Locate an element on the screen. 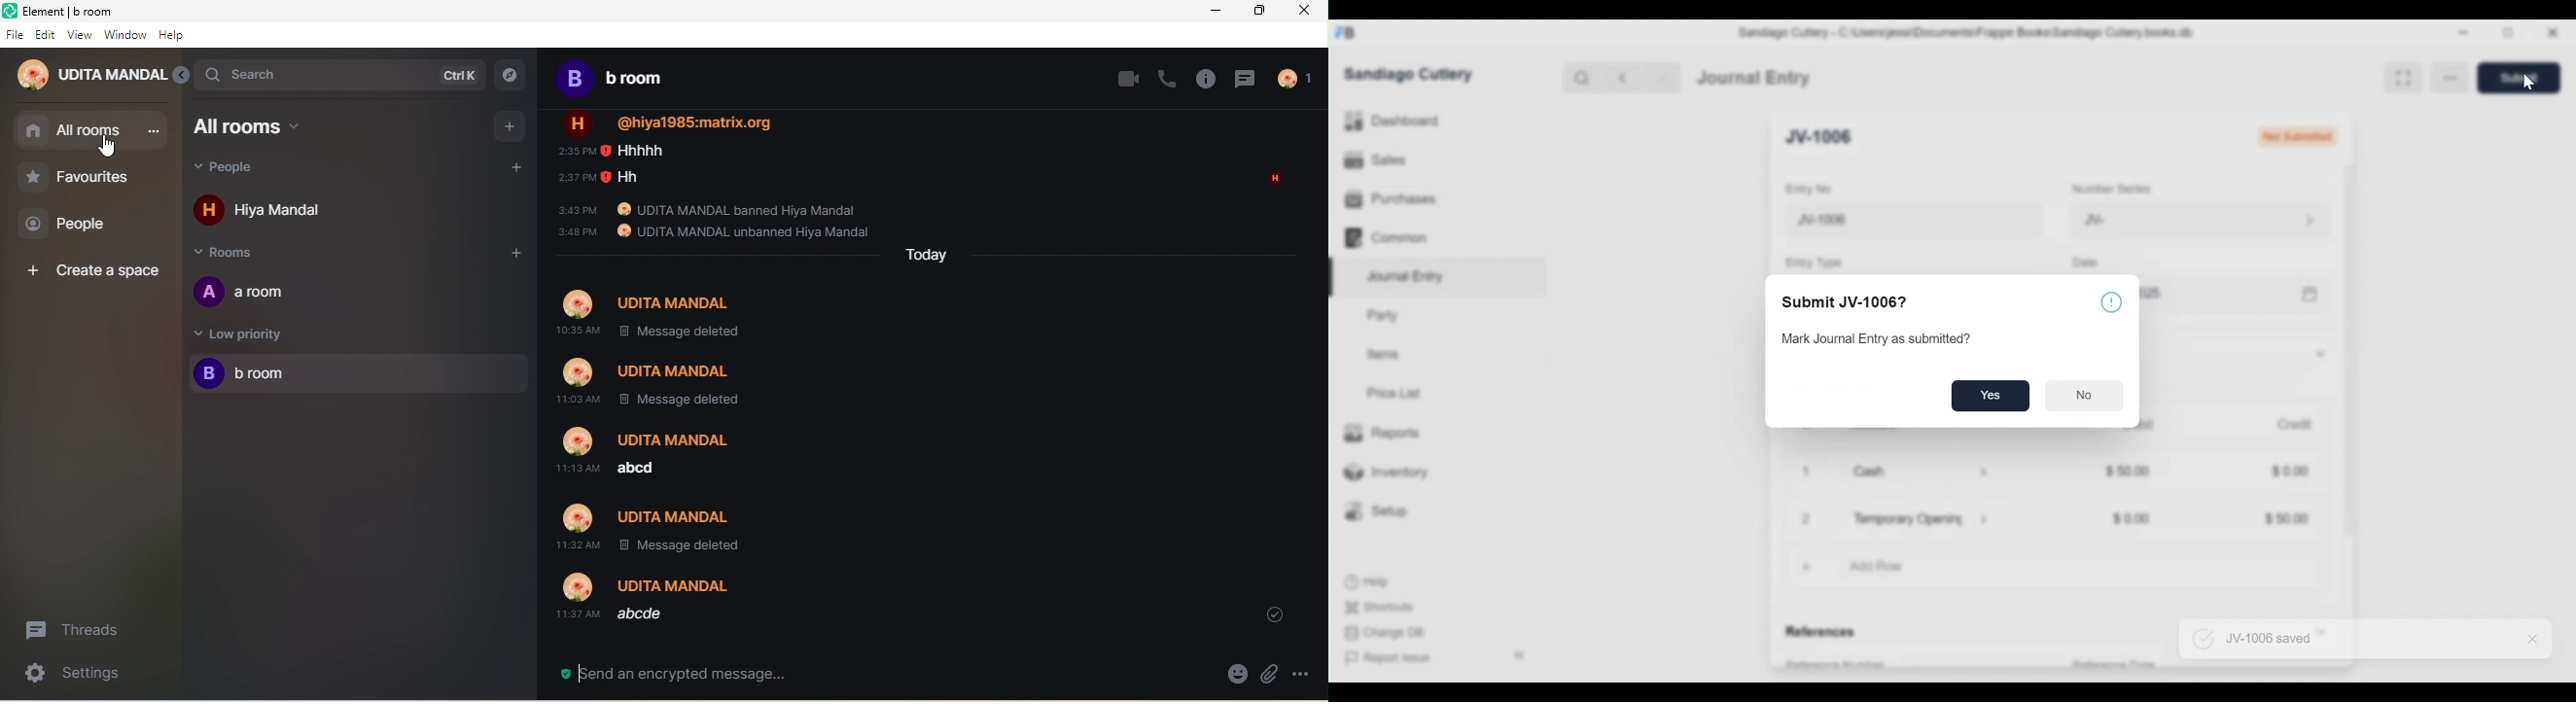  threads is located at coordinates (81, 628).